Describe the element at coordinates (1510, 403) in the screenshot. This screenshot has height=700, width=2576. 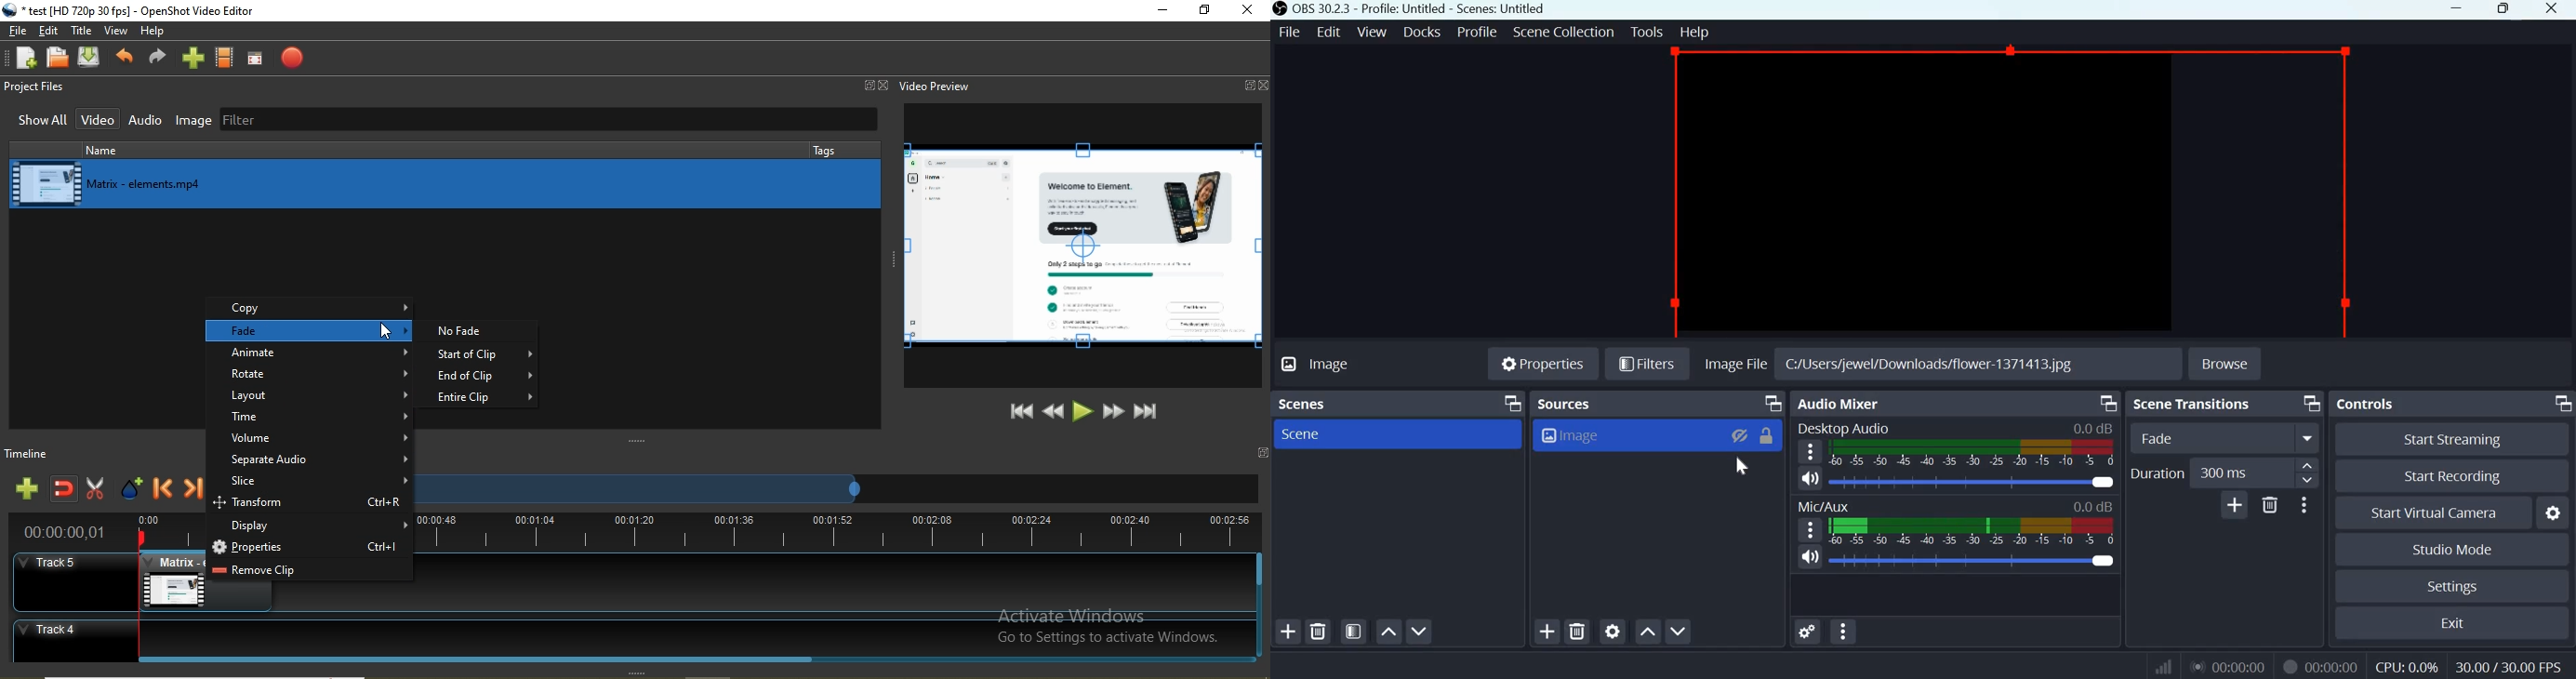
I see `Dock Options icon` at that location.